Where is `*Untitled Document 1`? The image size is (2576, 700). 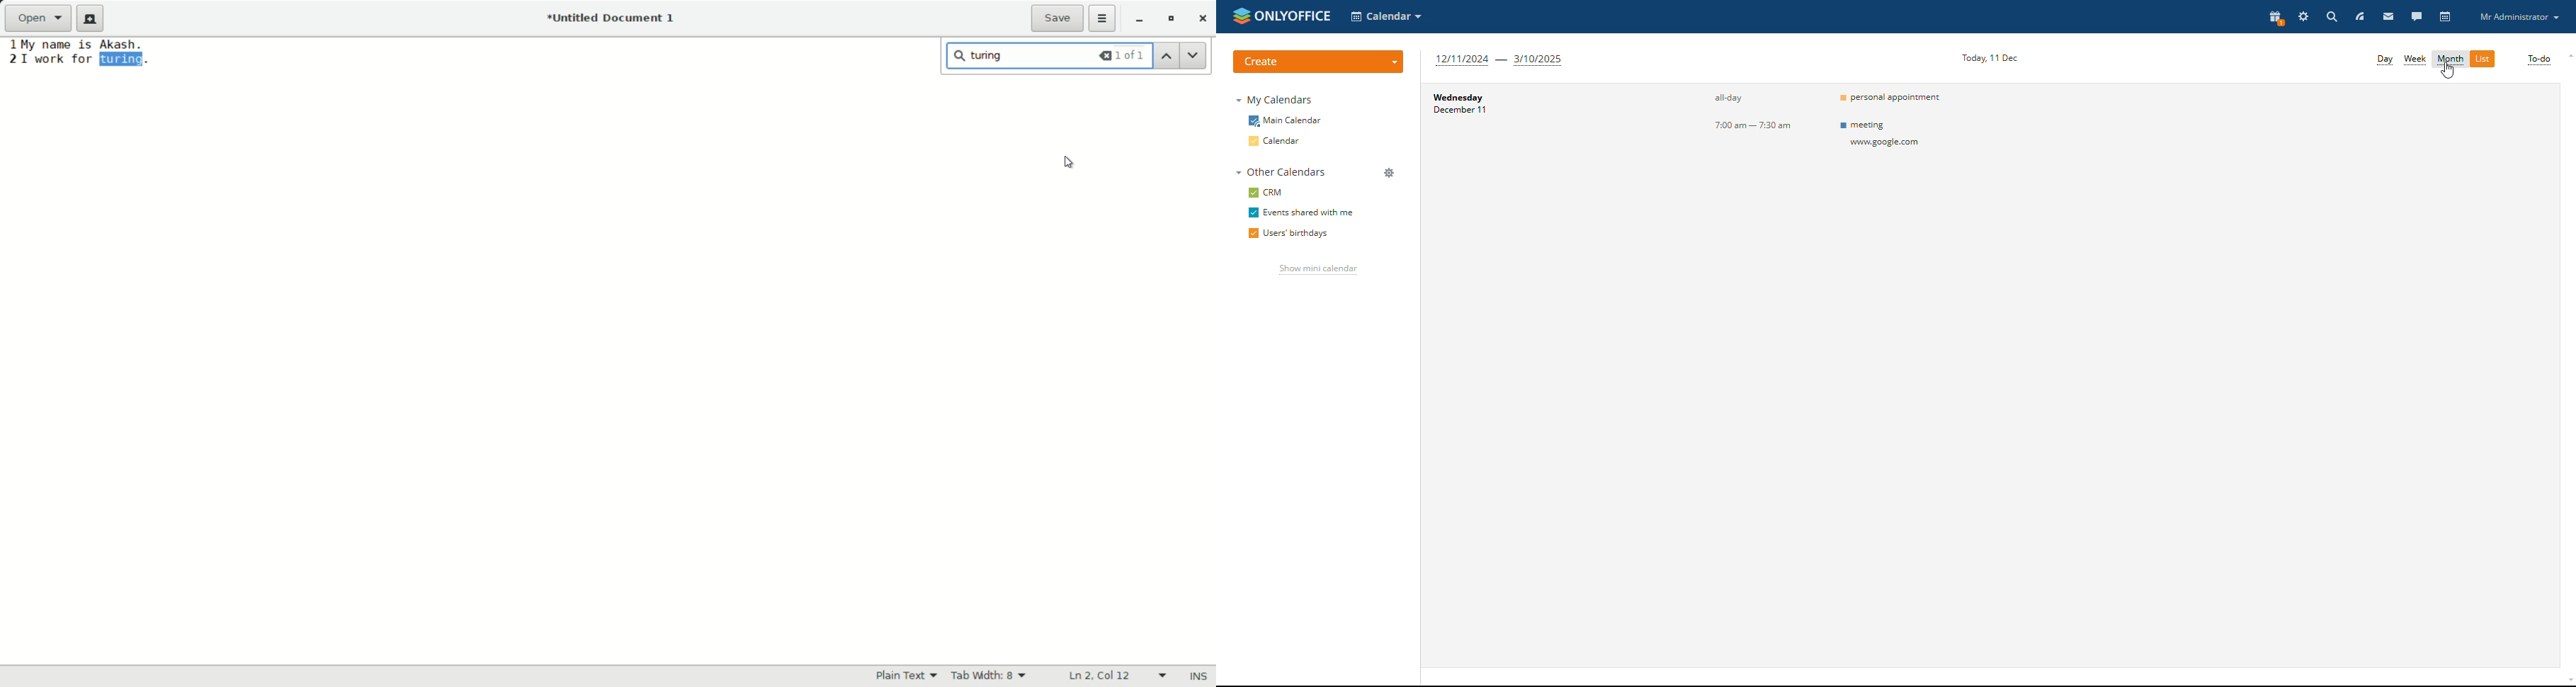 *Untitled Document 1 is located at coordinates (613, 19).